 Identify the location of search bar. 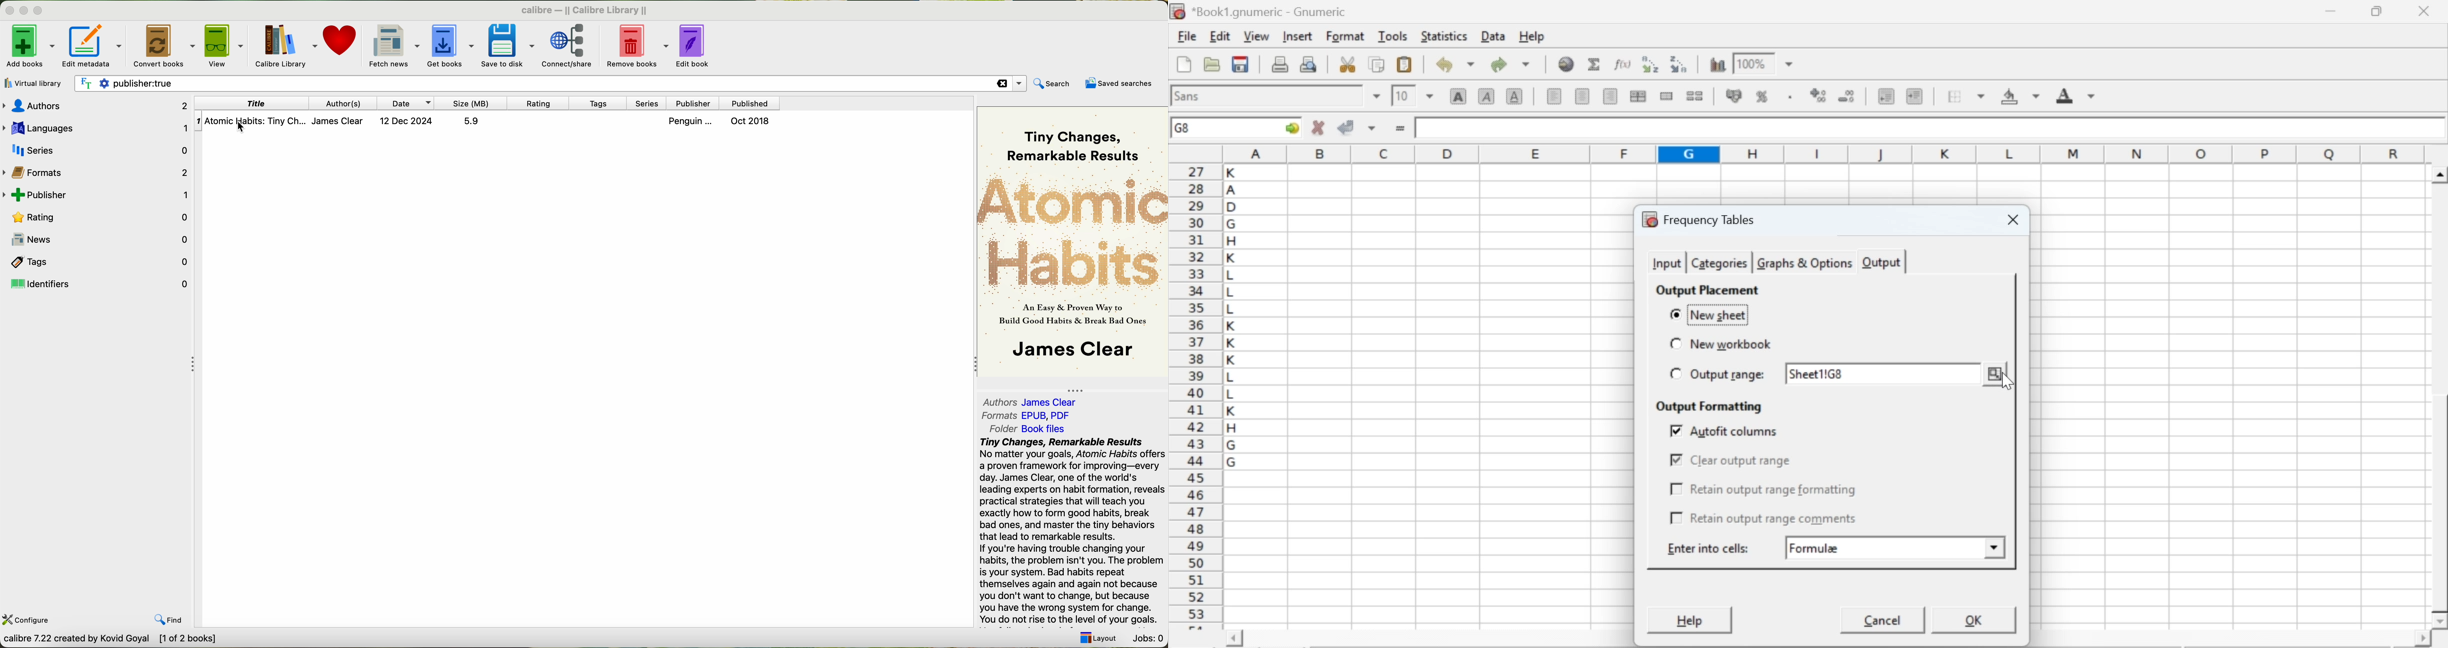
(550, 84).